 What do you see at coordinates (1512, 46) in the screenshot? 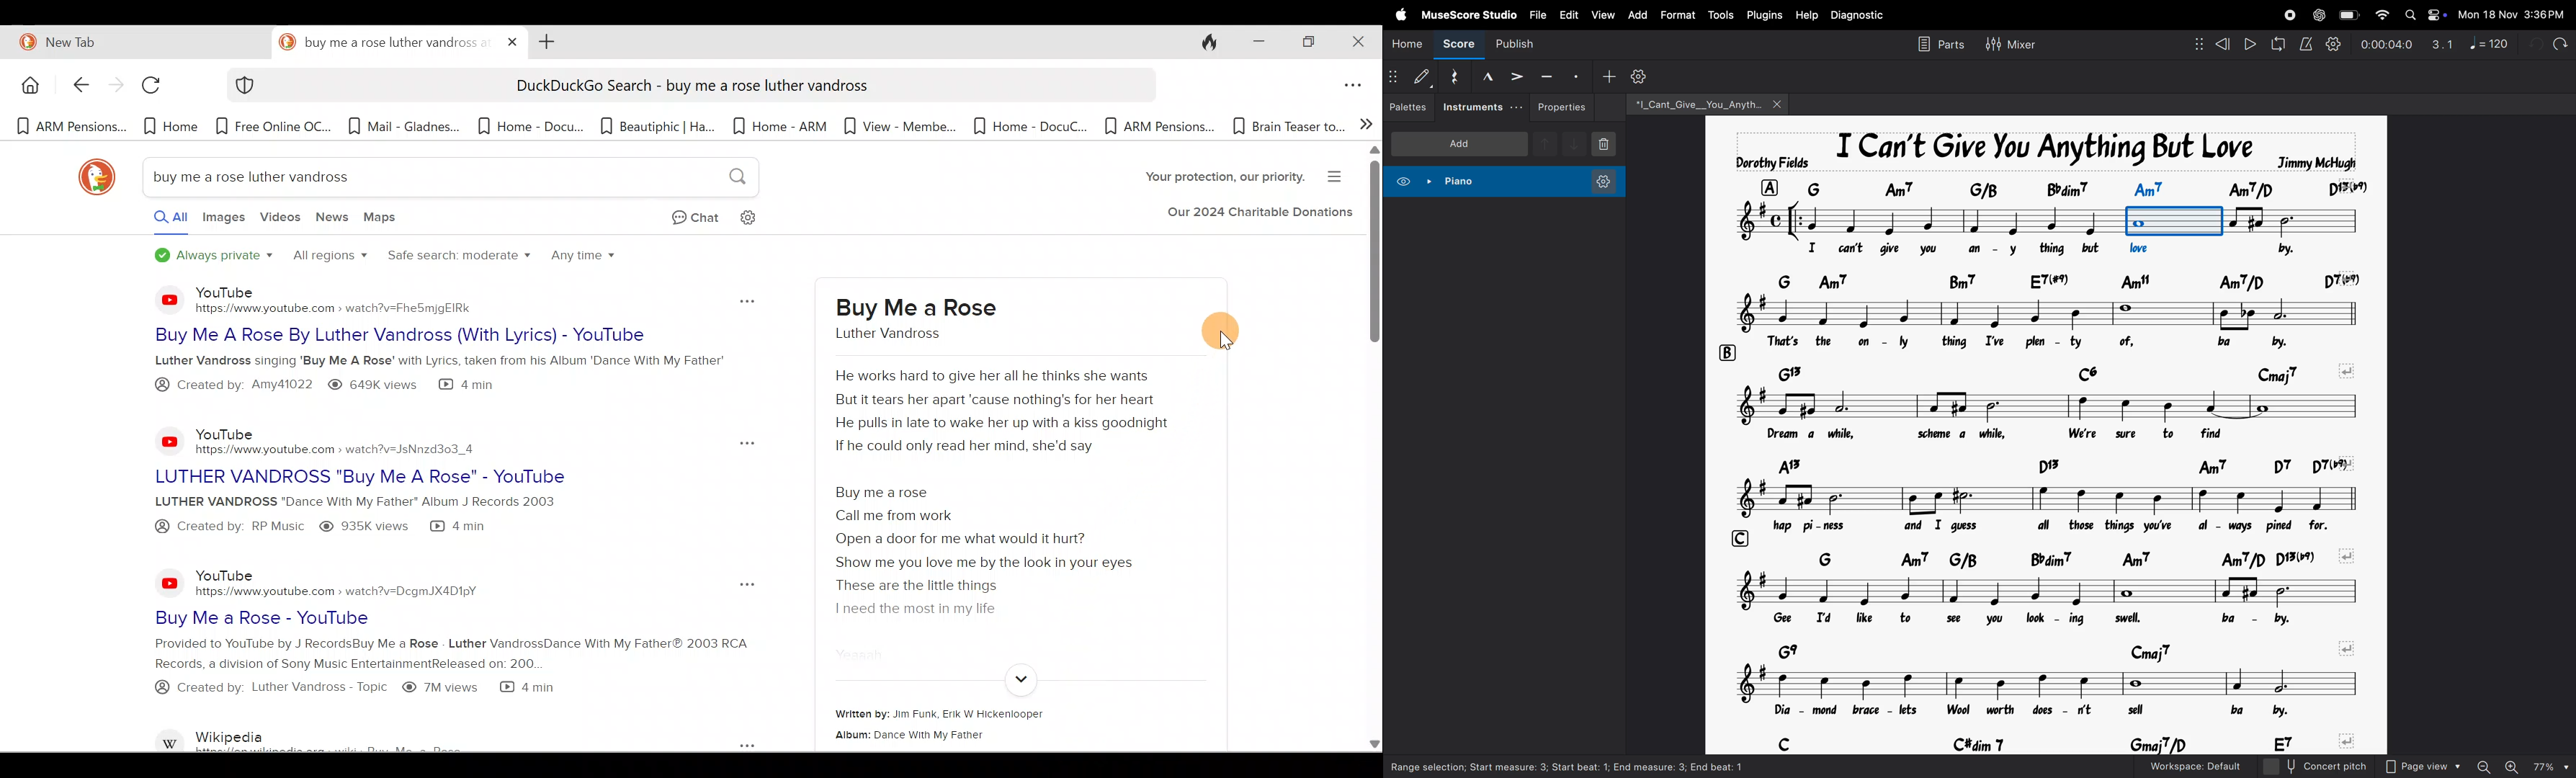
I see `publish` at bounding box center [1512, 46].